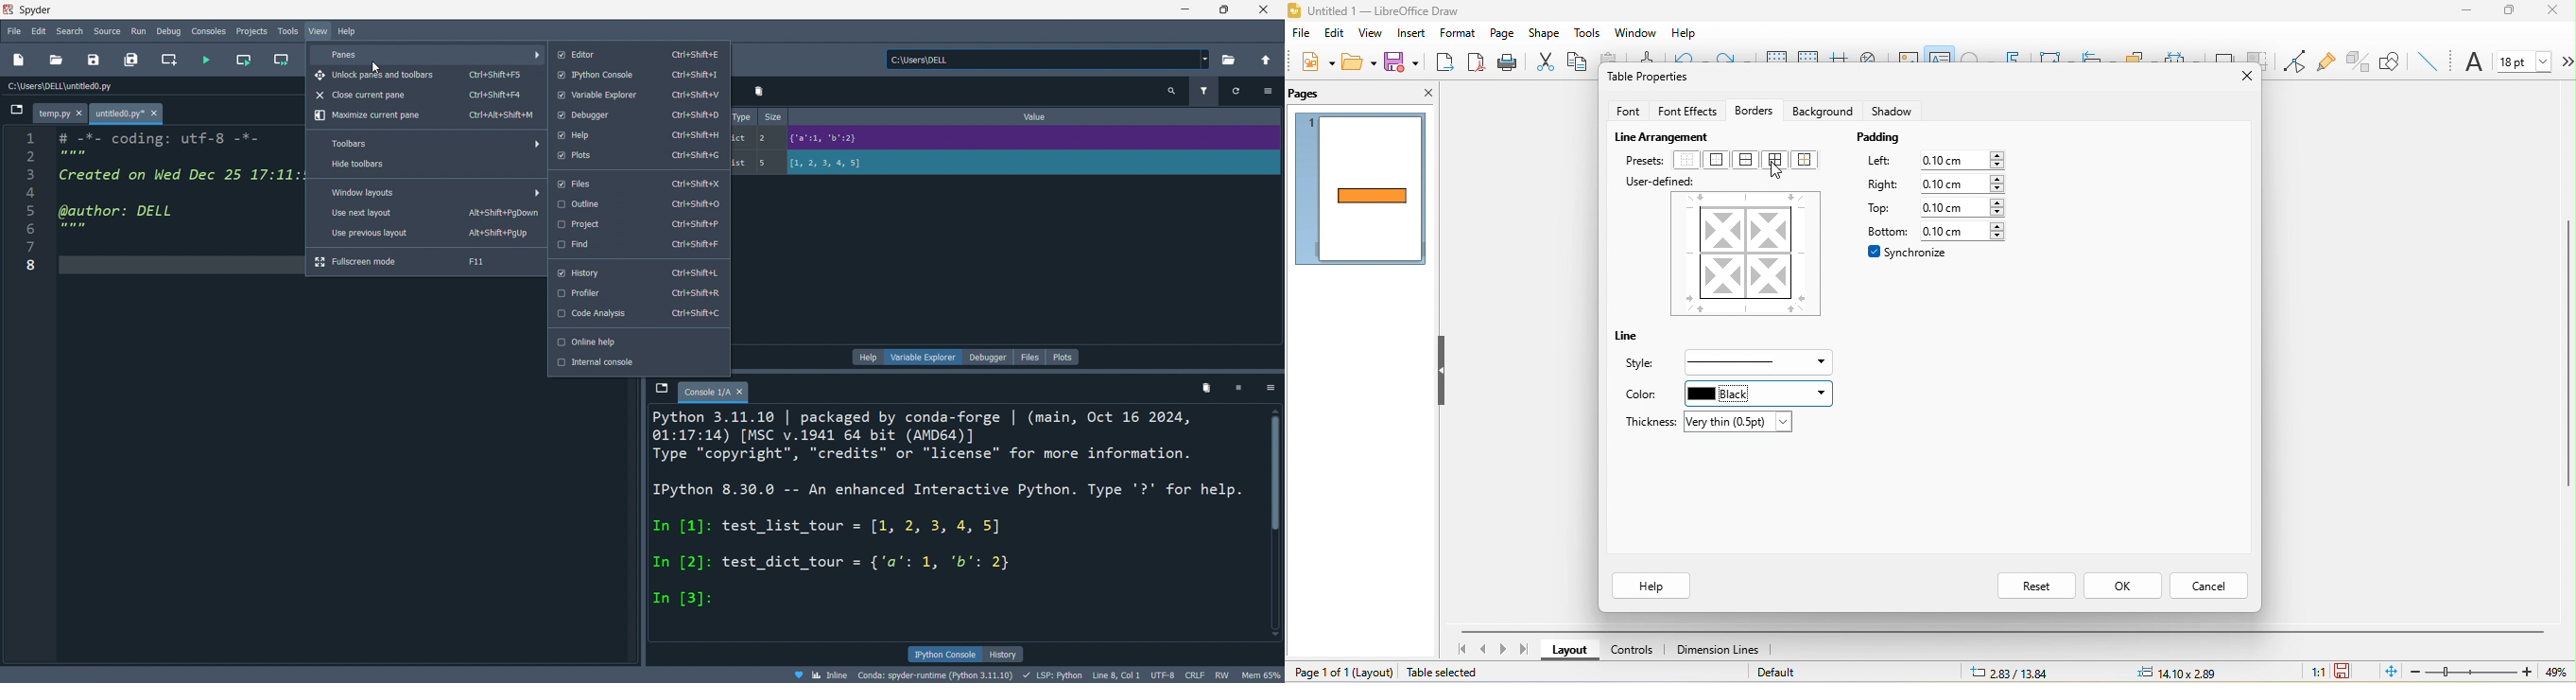 The width and height of the screenshot is (2576, 700). I want to click on delete kernel, so click(1238, 390).